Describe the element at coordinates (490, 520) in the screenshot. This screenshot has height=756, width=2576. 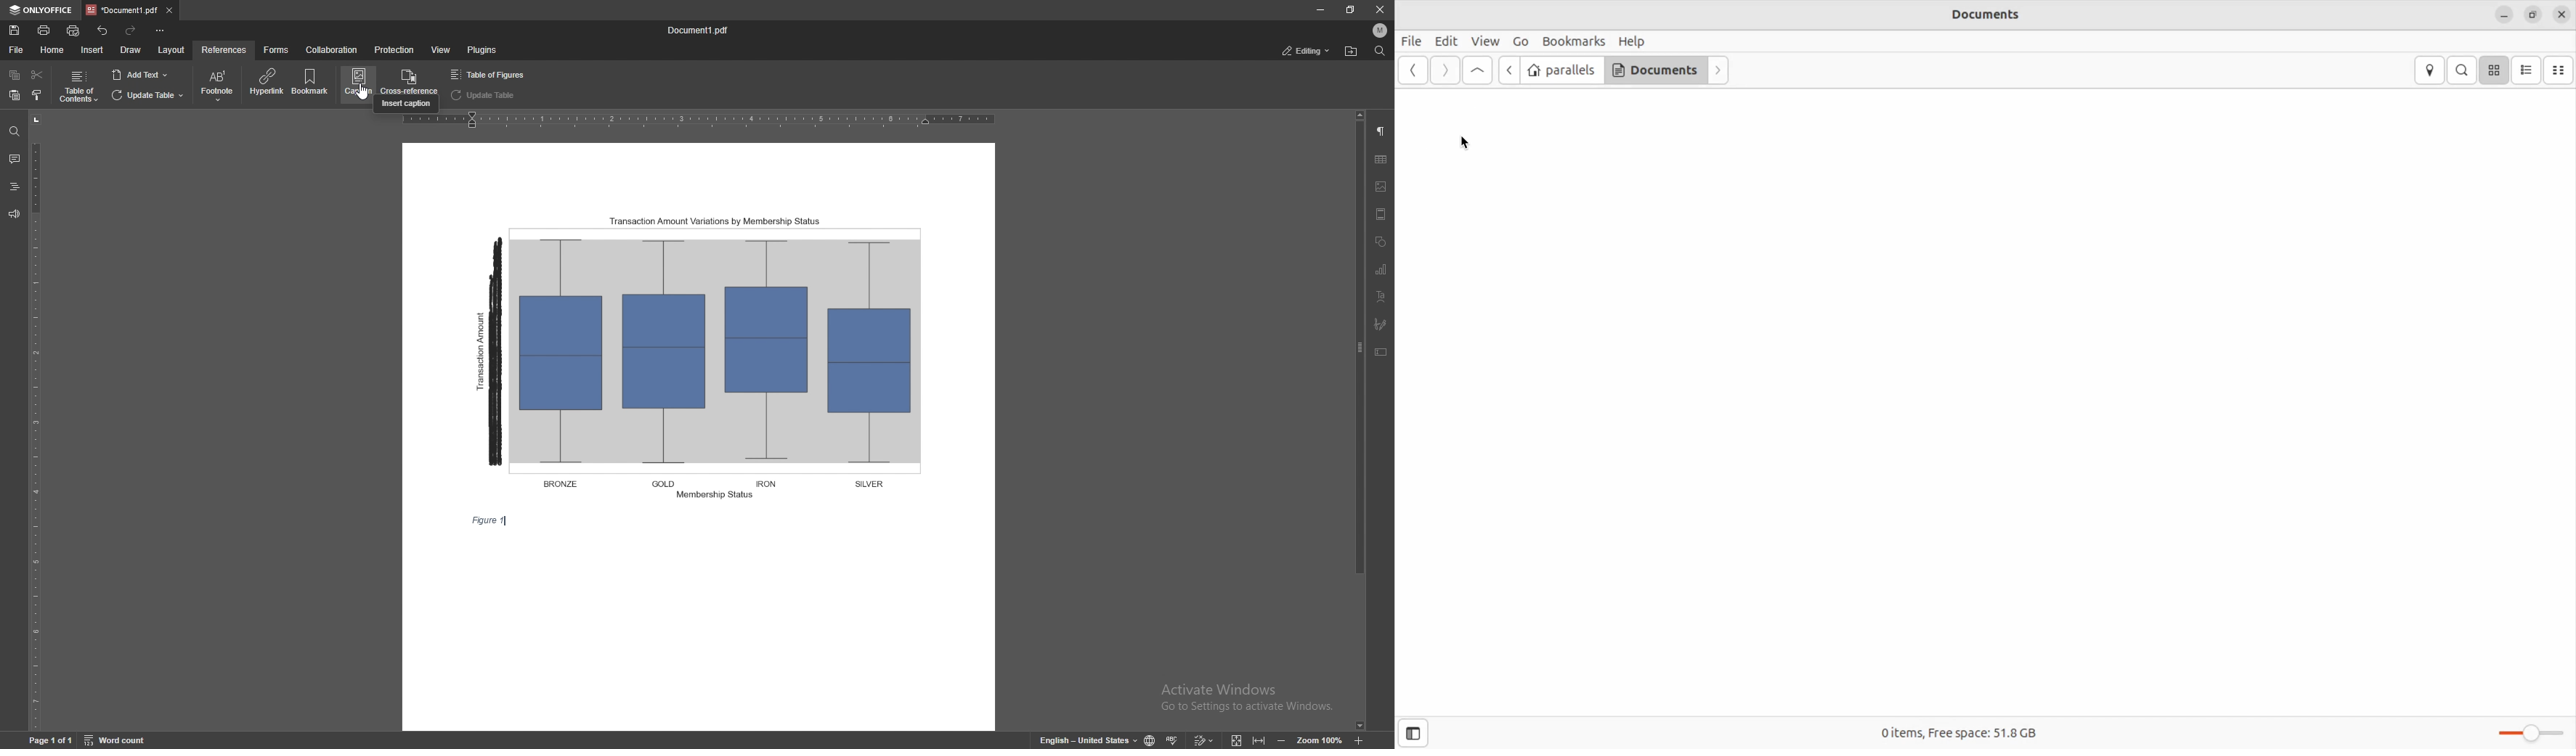
I see `caption` at that location.